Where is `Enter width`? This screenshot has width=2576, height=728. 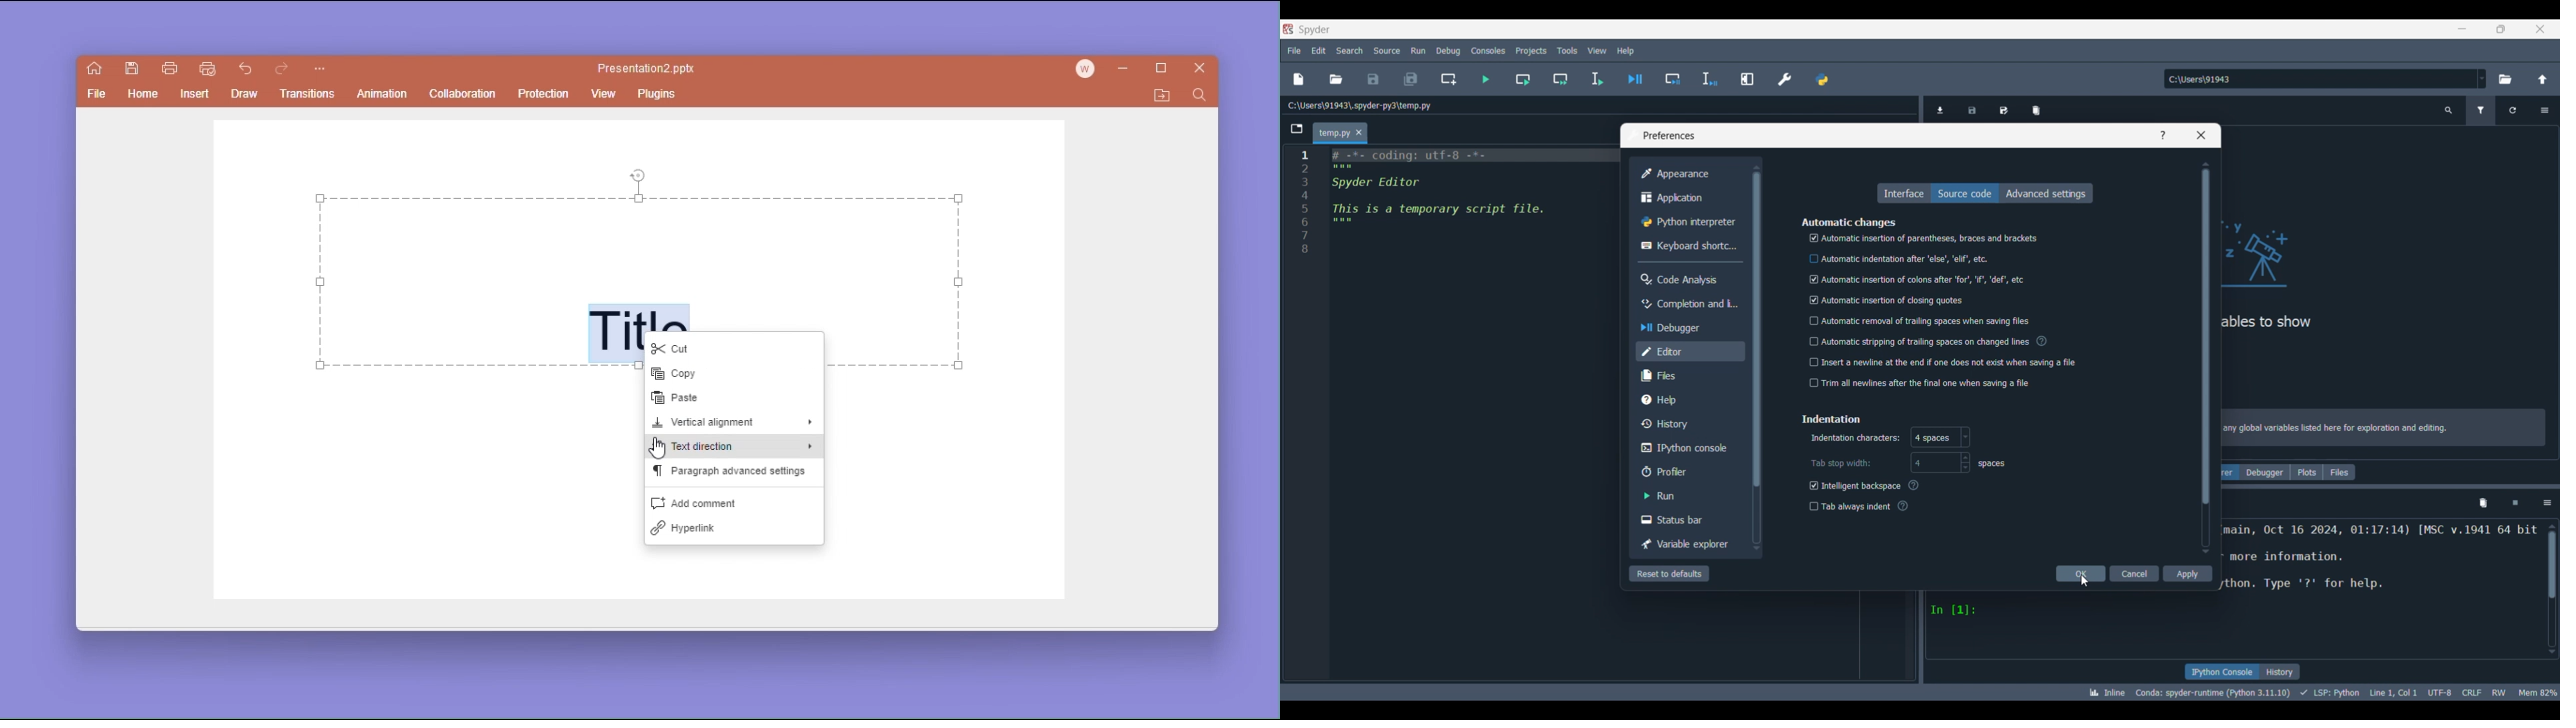
Enter width is located at coordinates (1934, 463).